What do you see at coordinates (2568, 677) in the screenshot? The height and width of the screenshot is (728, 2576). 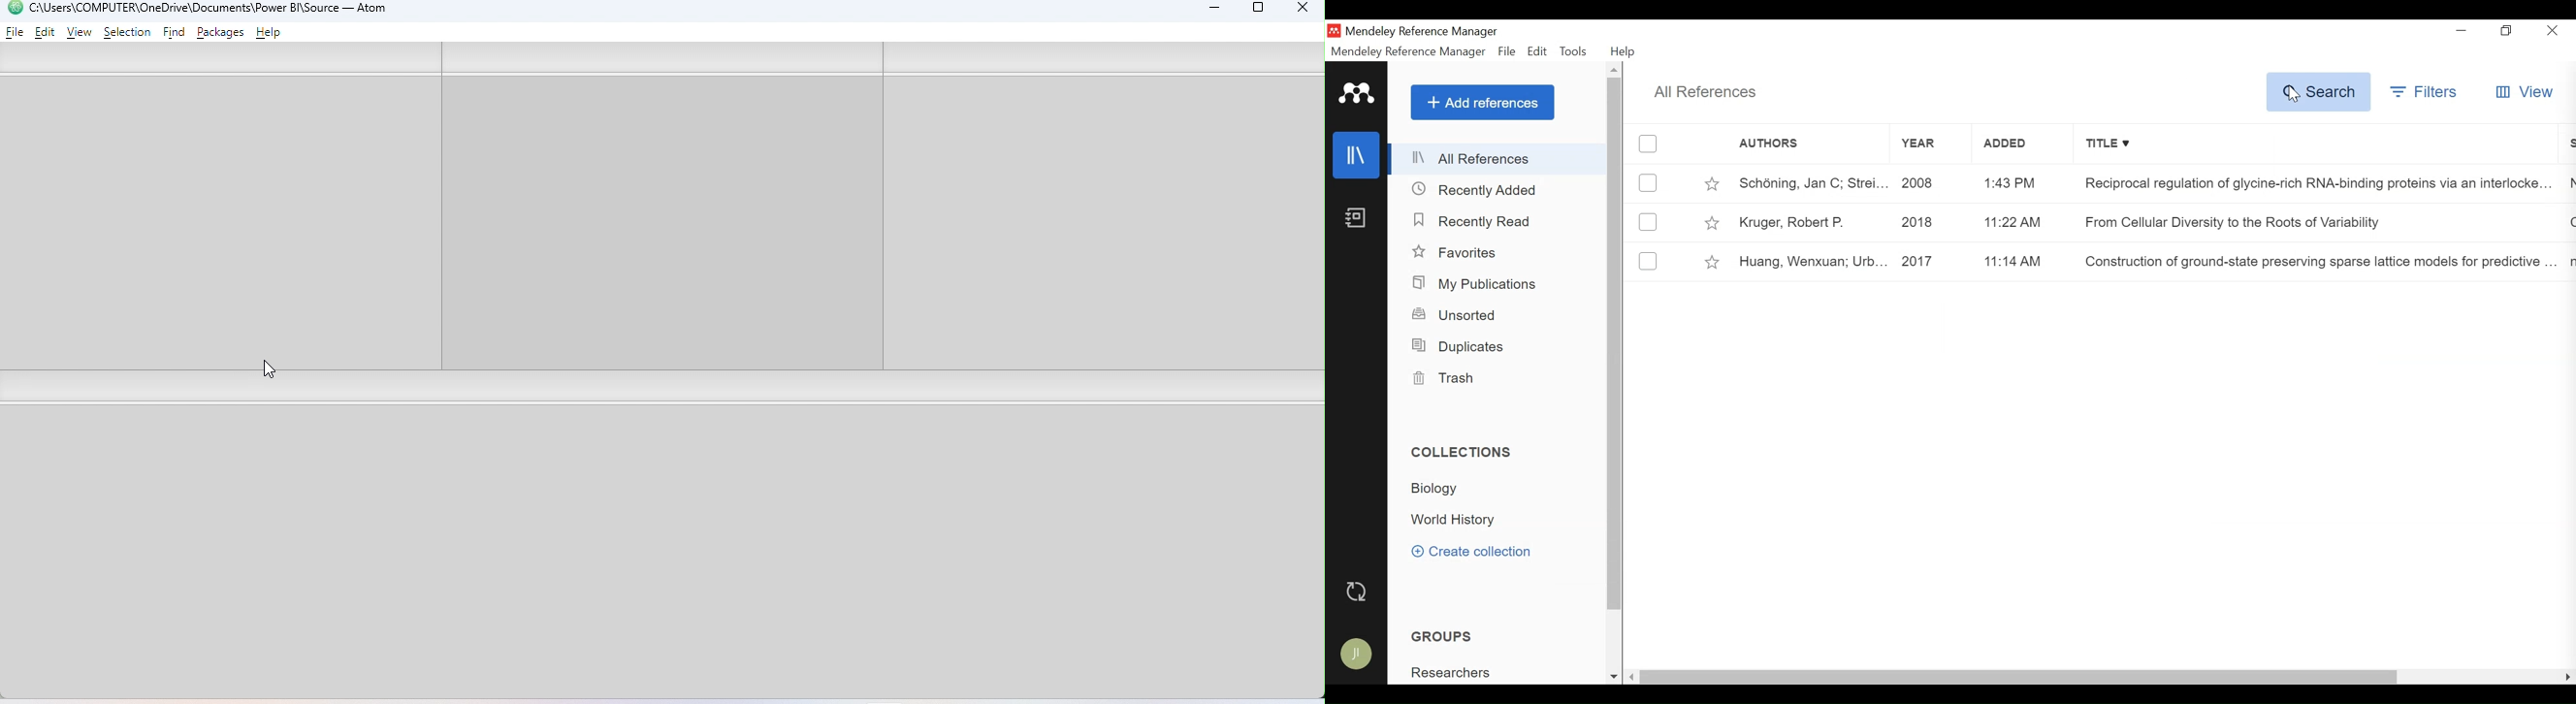 I see `Scroll Right` at bounding box center [2568, 677].